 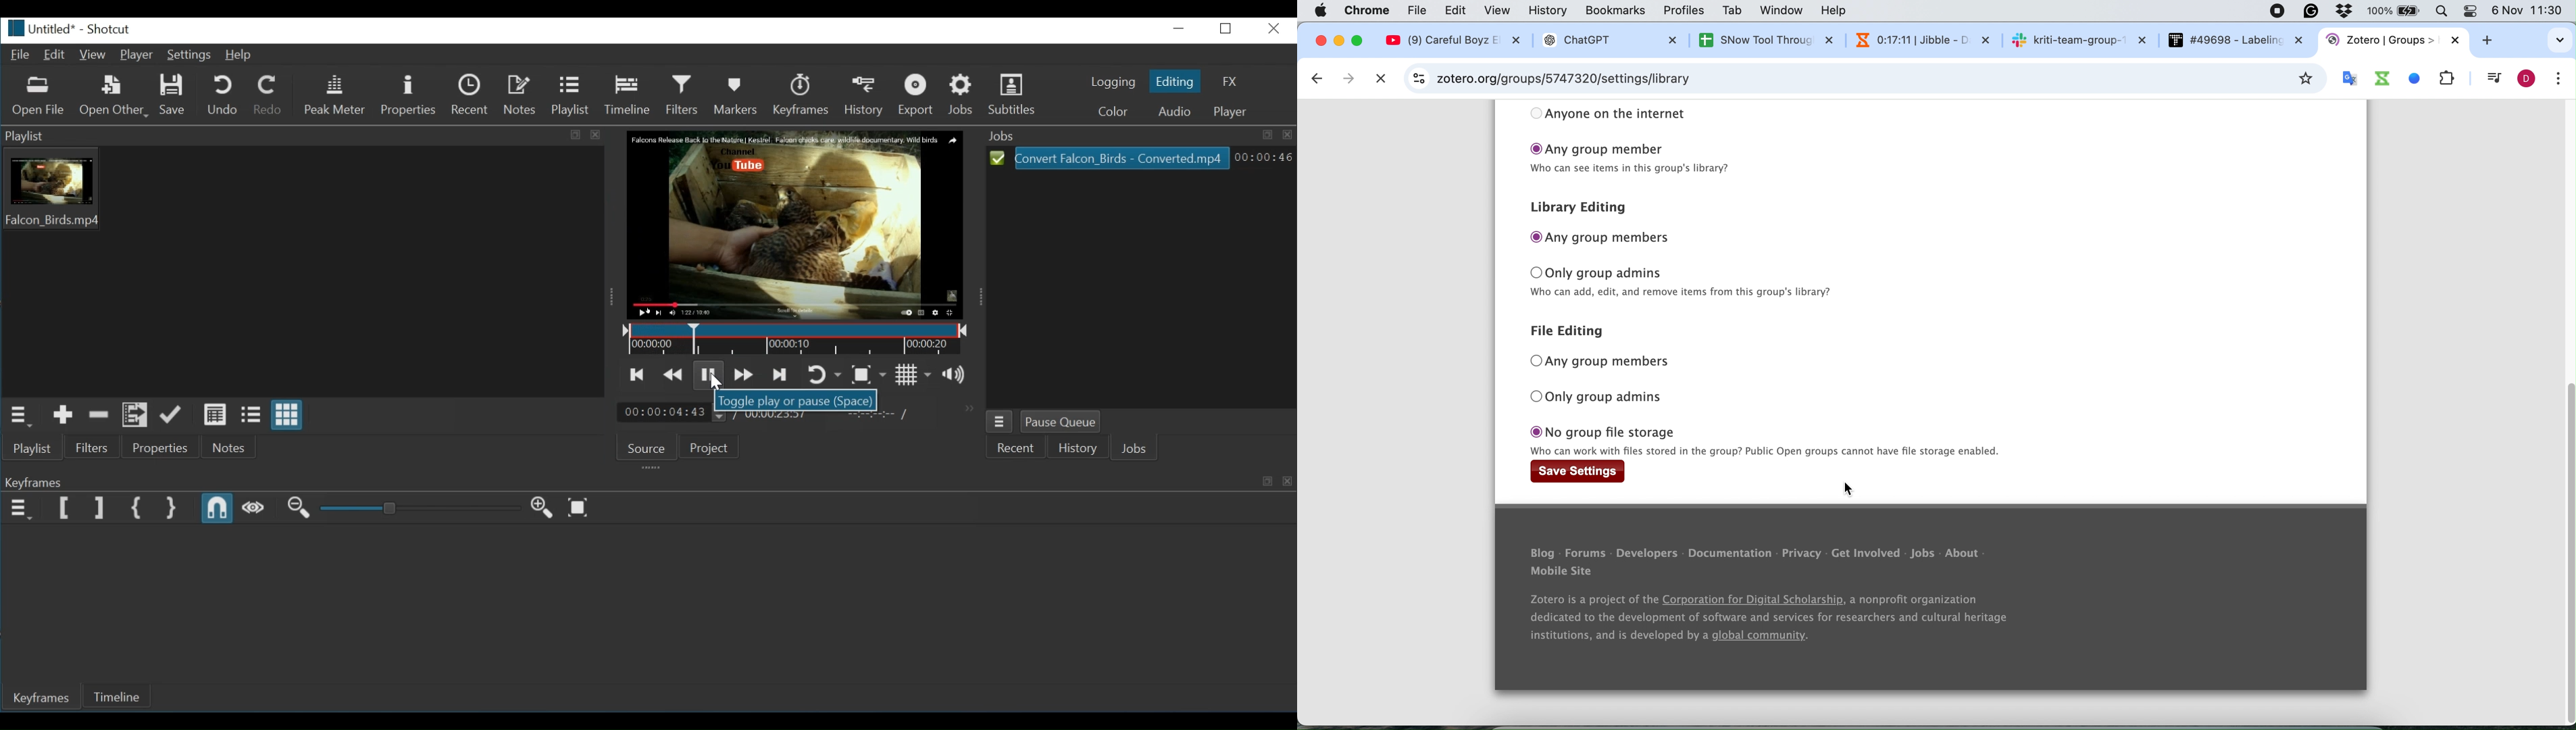 What do you see at coordinates (1583, 470) in the screenshot?
I see `save settings` at bounding box center [1583, 470].